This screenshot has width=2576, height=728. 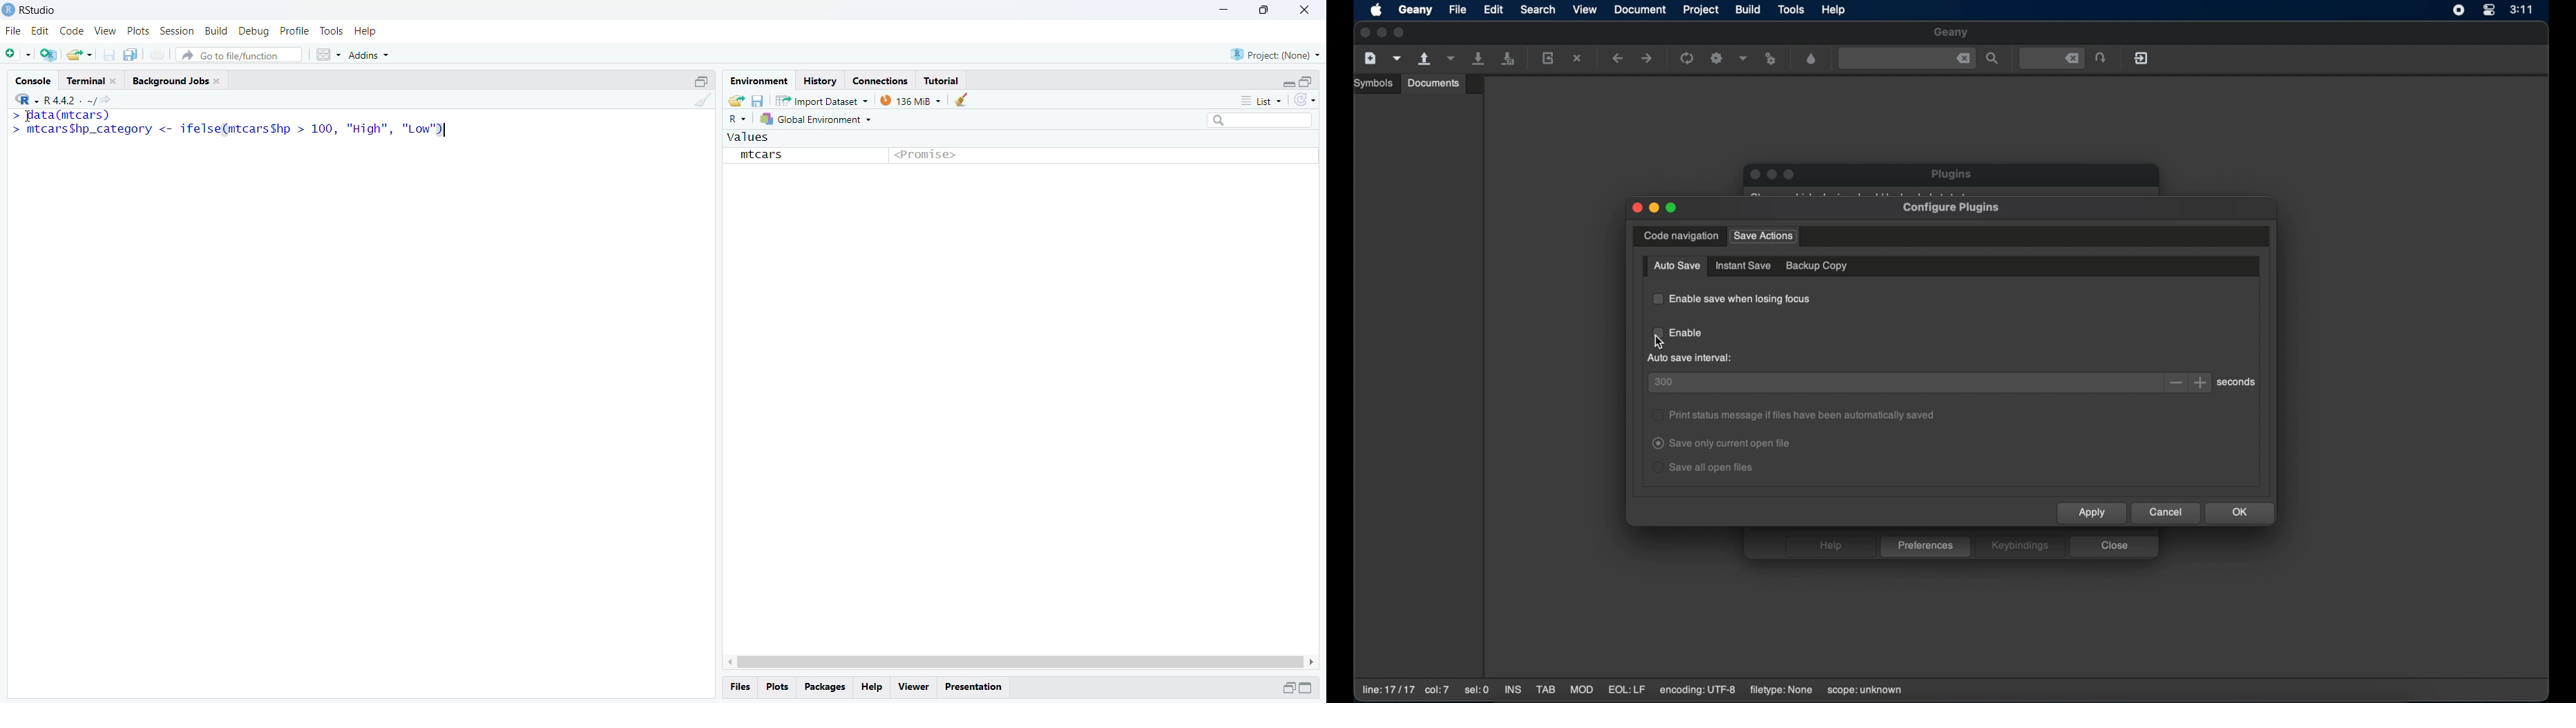 I want to click on Clear console (Ctrl +L), so click(x=962, y=100).